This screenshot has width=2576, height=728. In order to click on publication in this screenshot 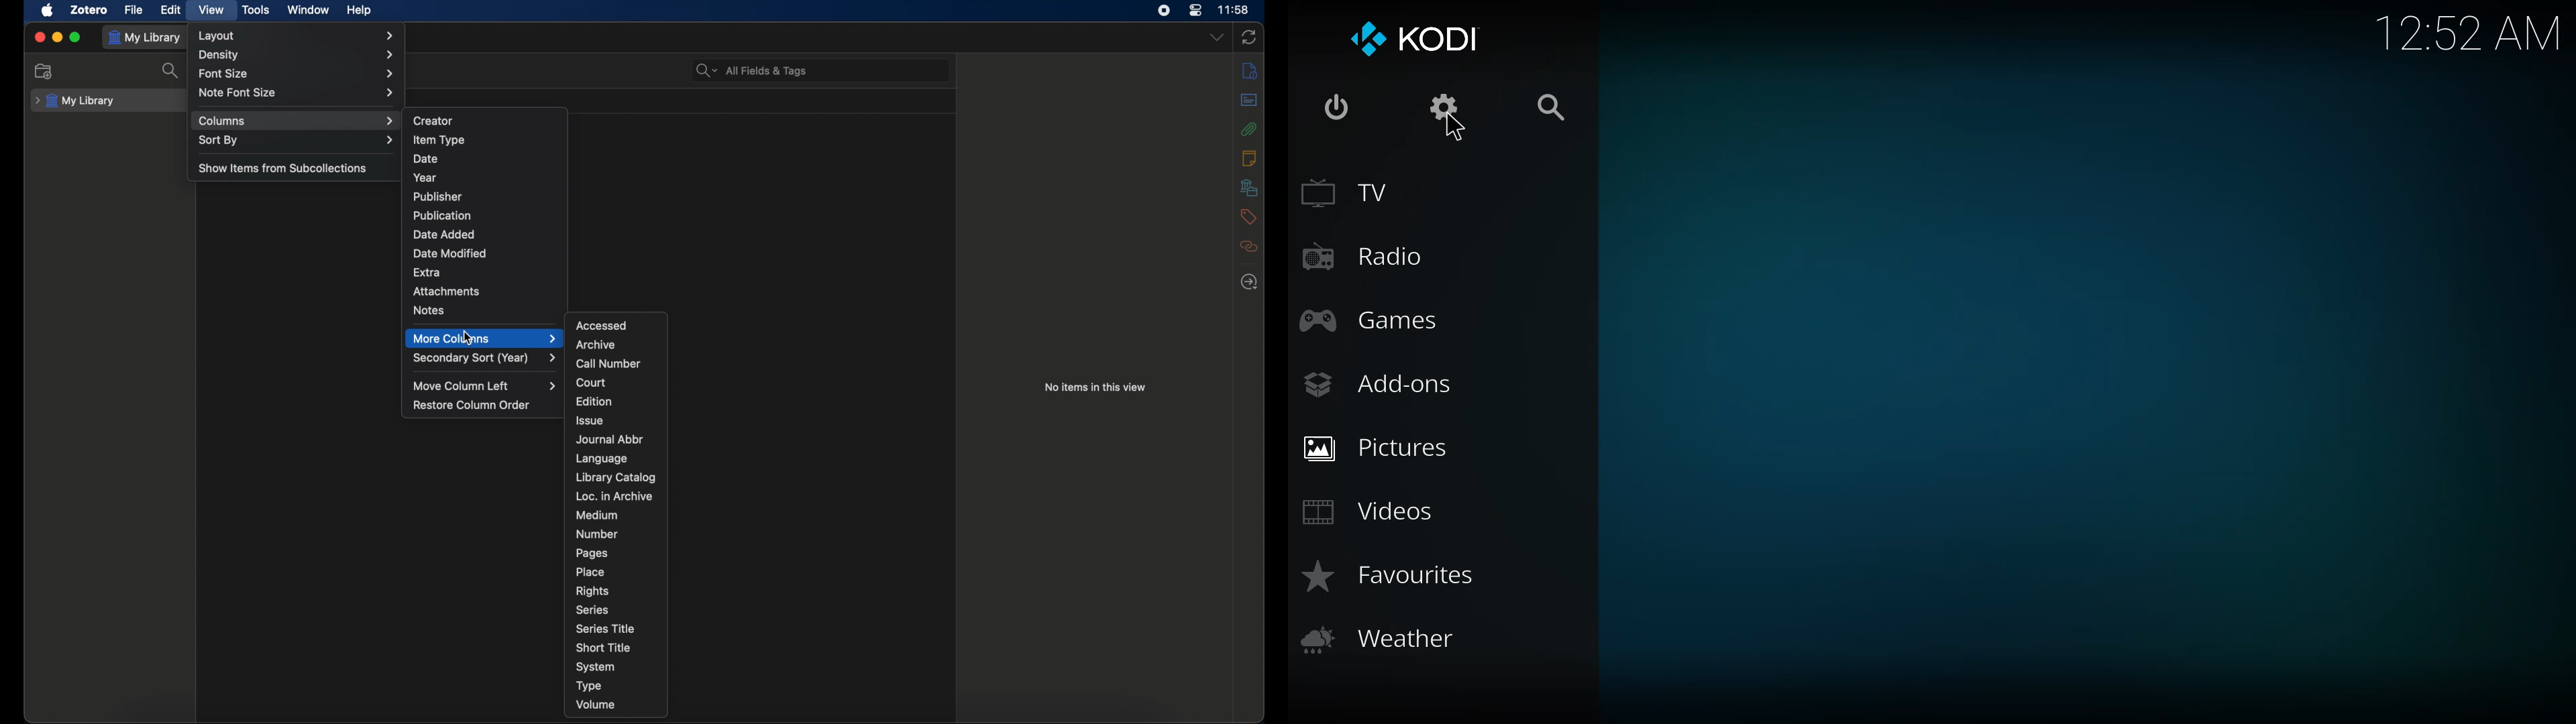, I will do `click(441, 215)`.